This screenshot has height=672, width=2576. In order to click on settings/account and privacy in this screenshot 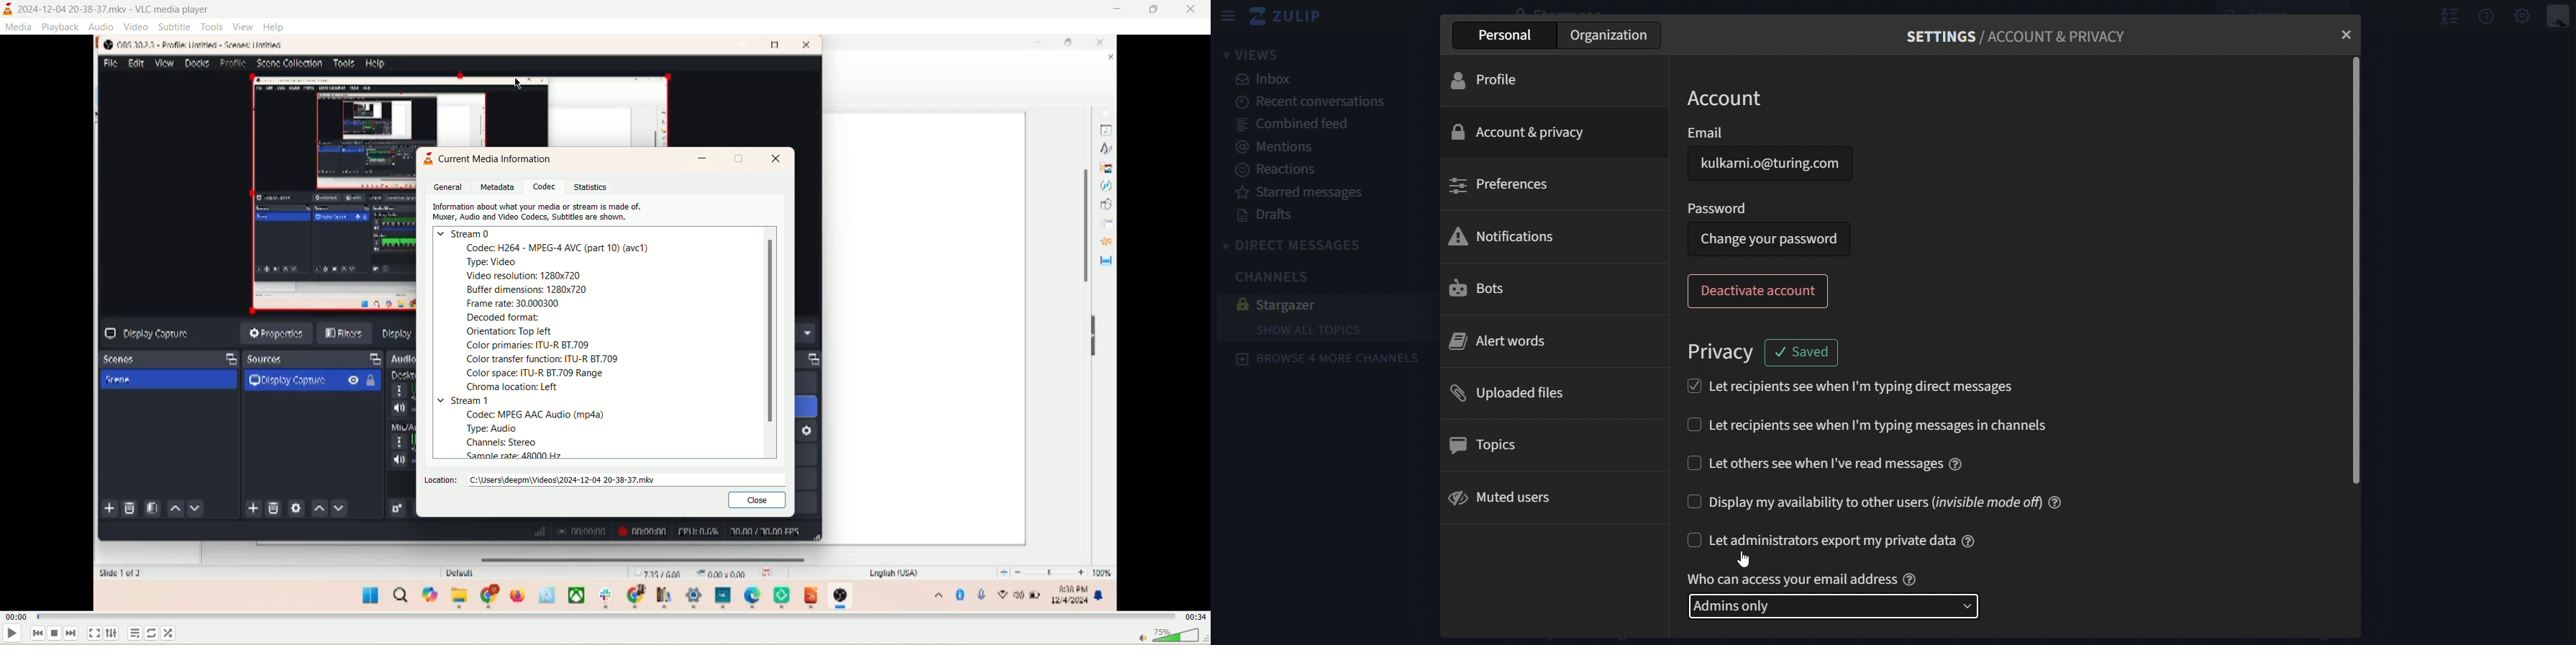, I will do `click(2013, 36)`.